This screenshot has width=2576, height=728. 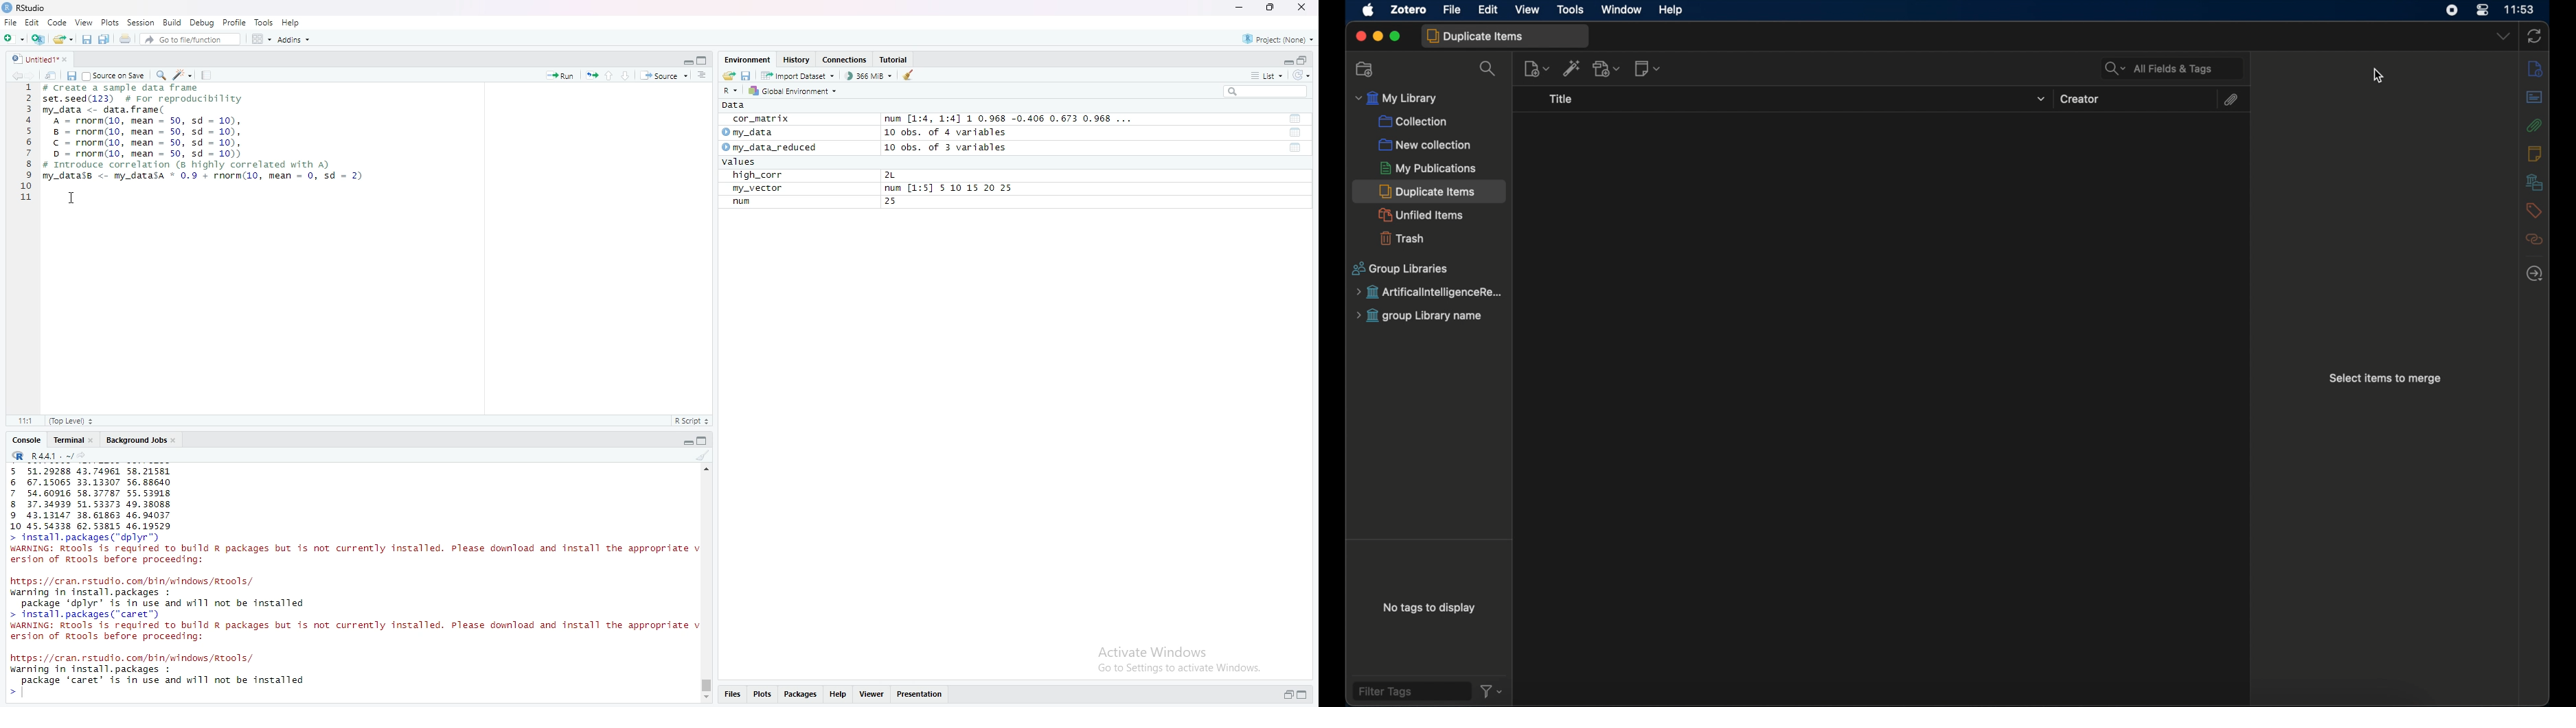 What do you see at coordinates (1401, 238) in the screenshot?
I see `trash` at bounding box center [1401, 238].